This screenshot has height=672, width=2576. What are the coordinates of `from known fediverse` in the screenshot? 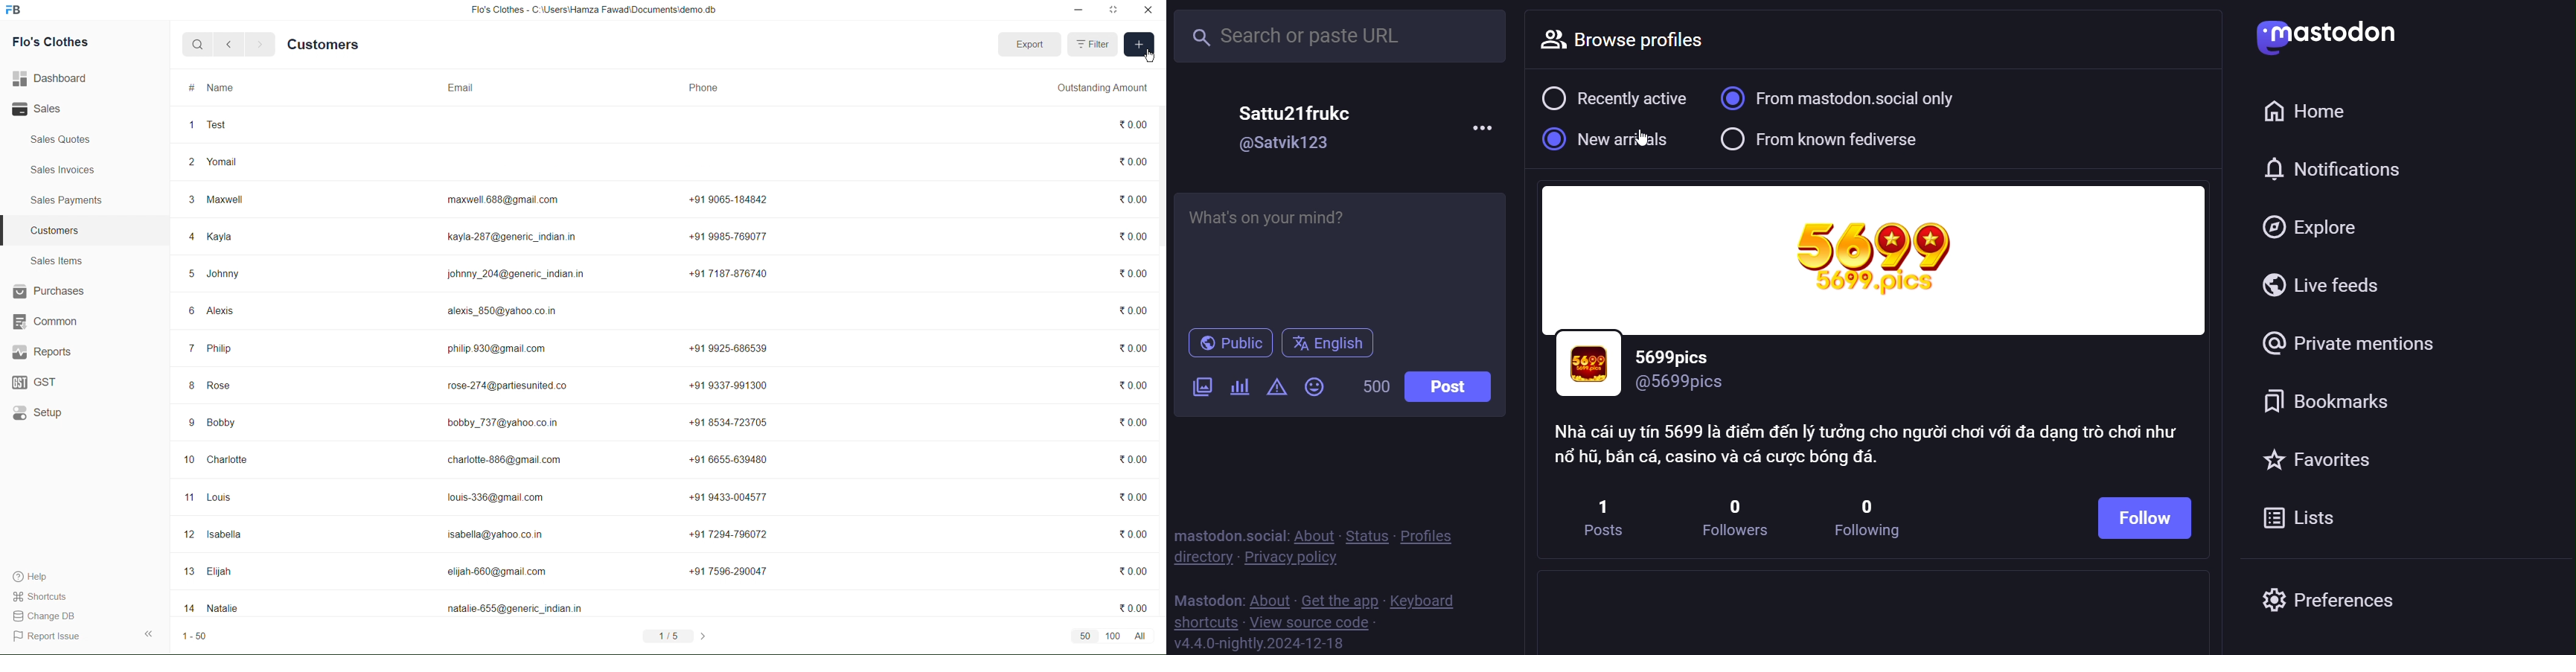 It's located at (1818, 140).